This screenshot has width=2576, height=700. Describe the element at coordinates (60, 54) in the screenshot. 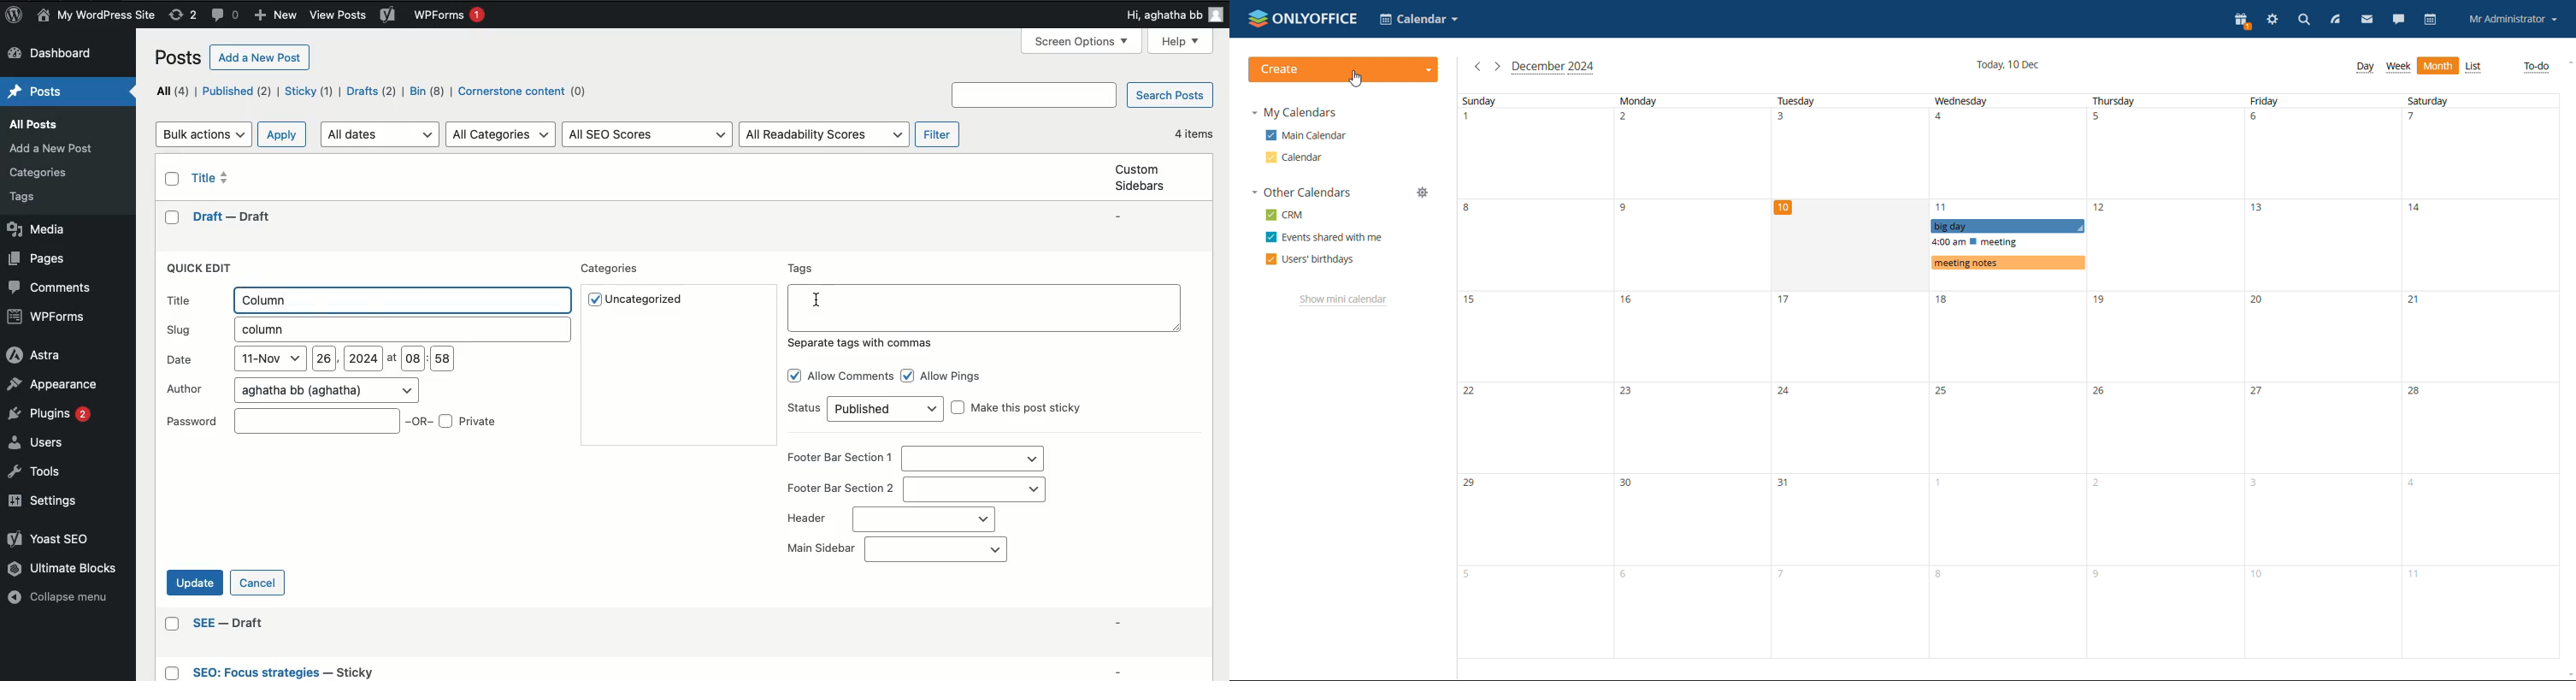

I see `Dashboard` at that location.